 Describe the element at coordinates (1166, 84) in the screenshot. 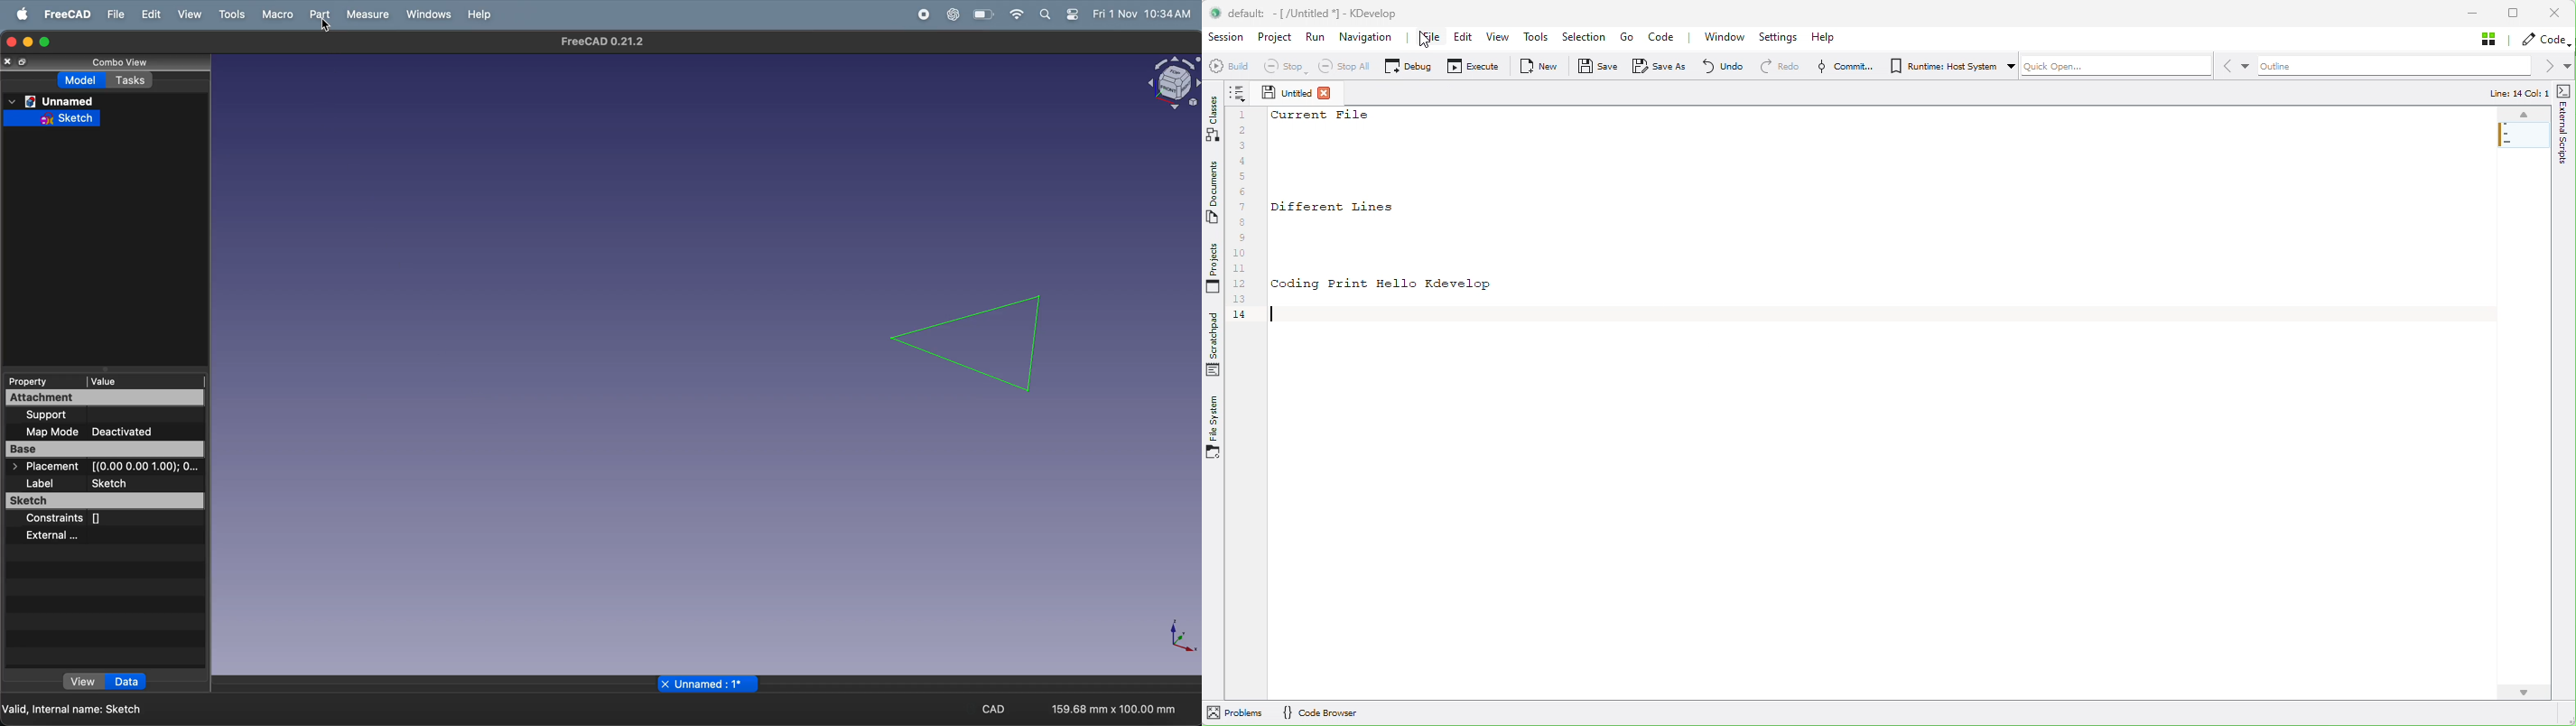

I see `object view` at that location.